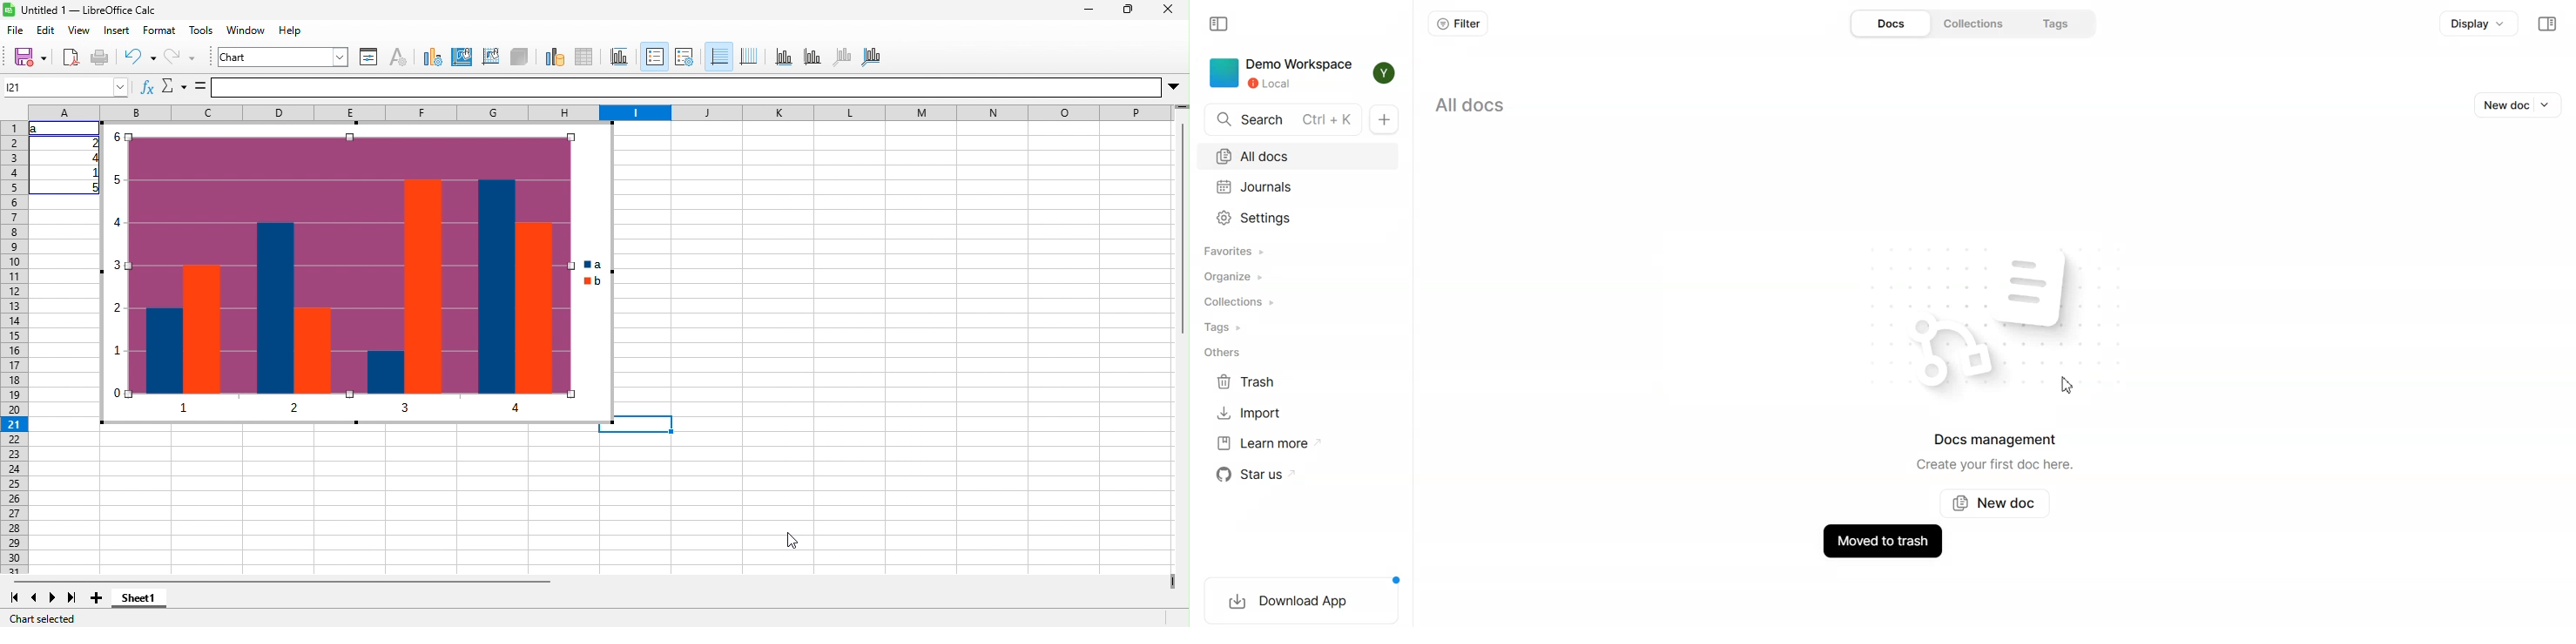 This screenshot has height=644, width=2576. Describe the element at coordinates (282, 581) in the screenshot. I see `horizontal scroll bar` at that location.